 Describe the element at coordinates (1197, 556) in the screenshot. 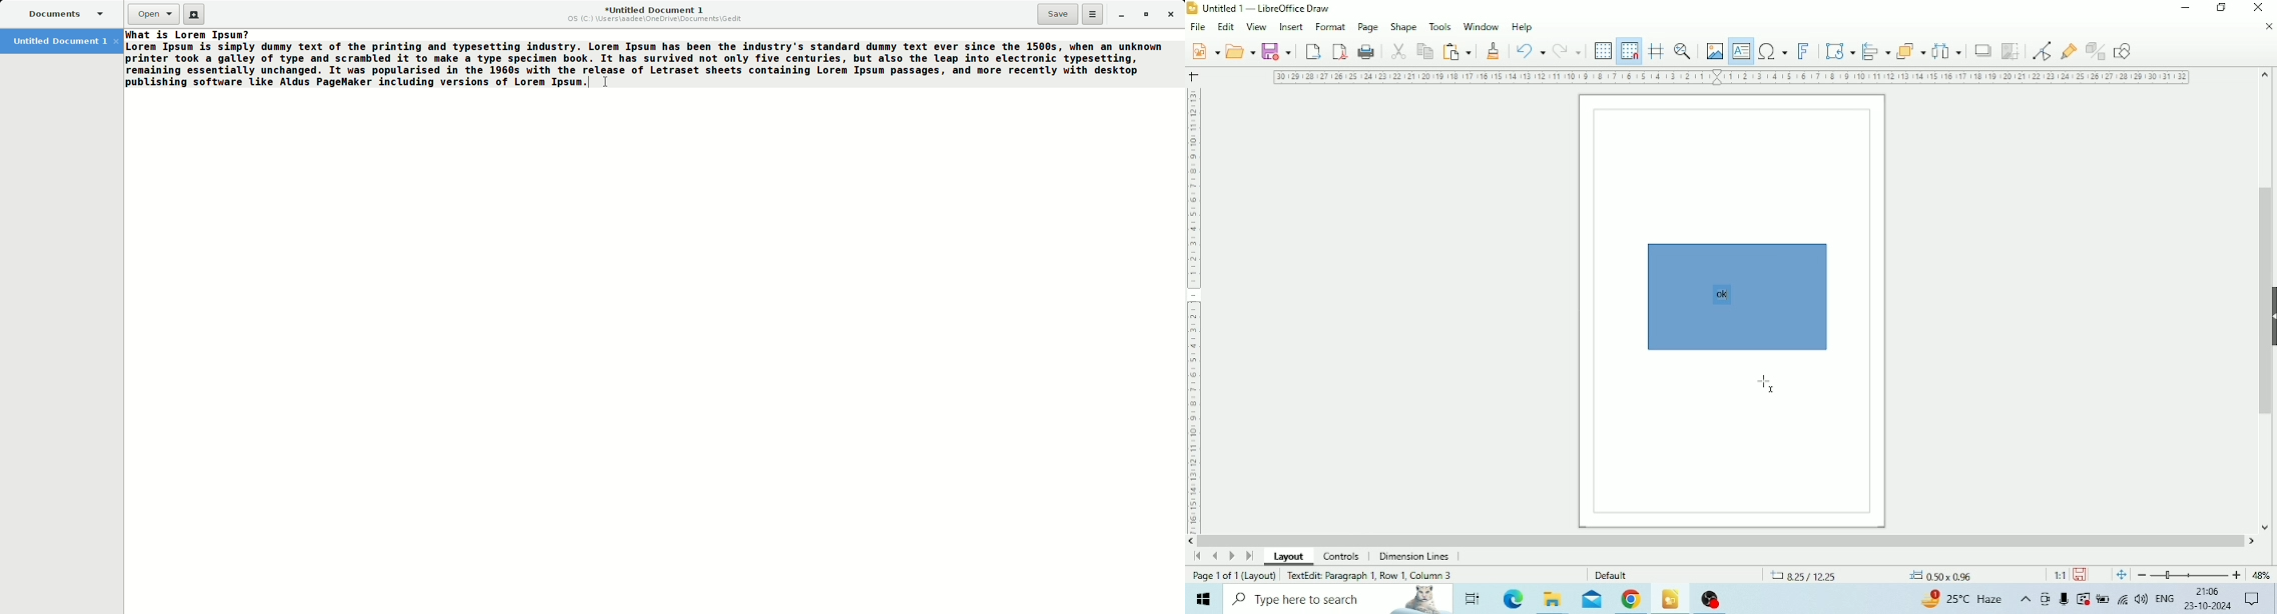

I see `Scroll to first page` at that location.